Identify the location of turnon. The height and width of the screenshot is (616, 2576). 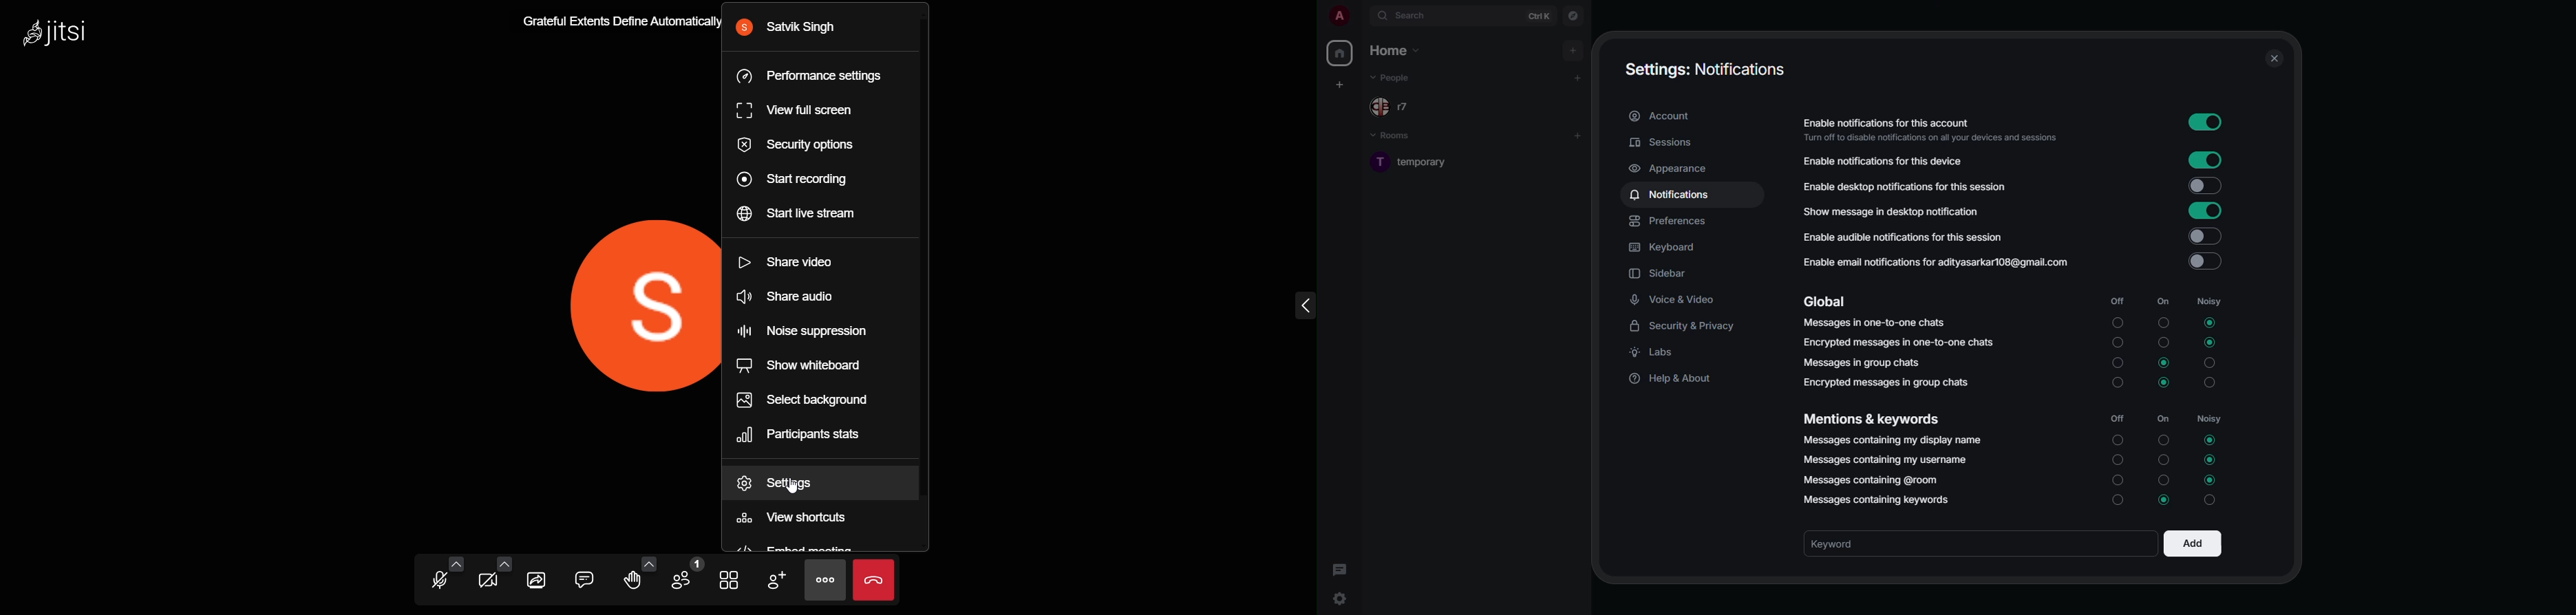
(2119, 344).